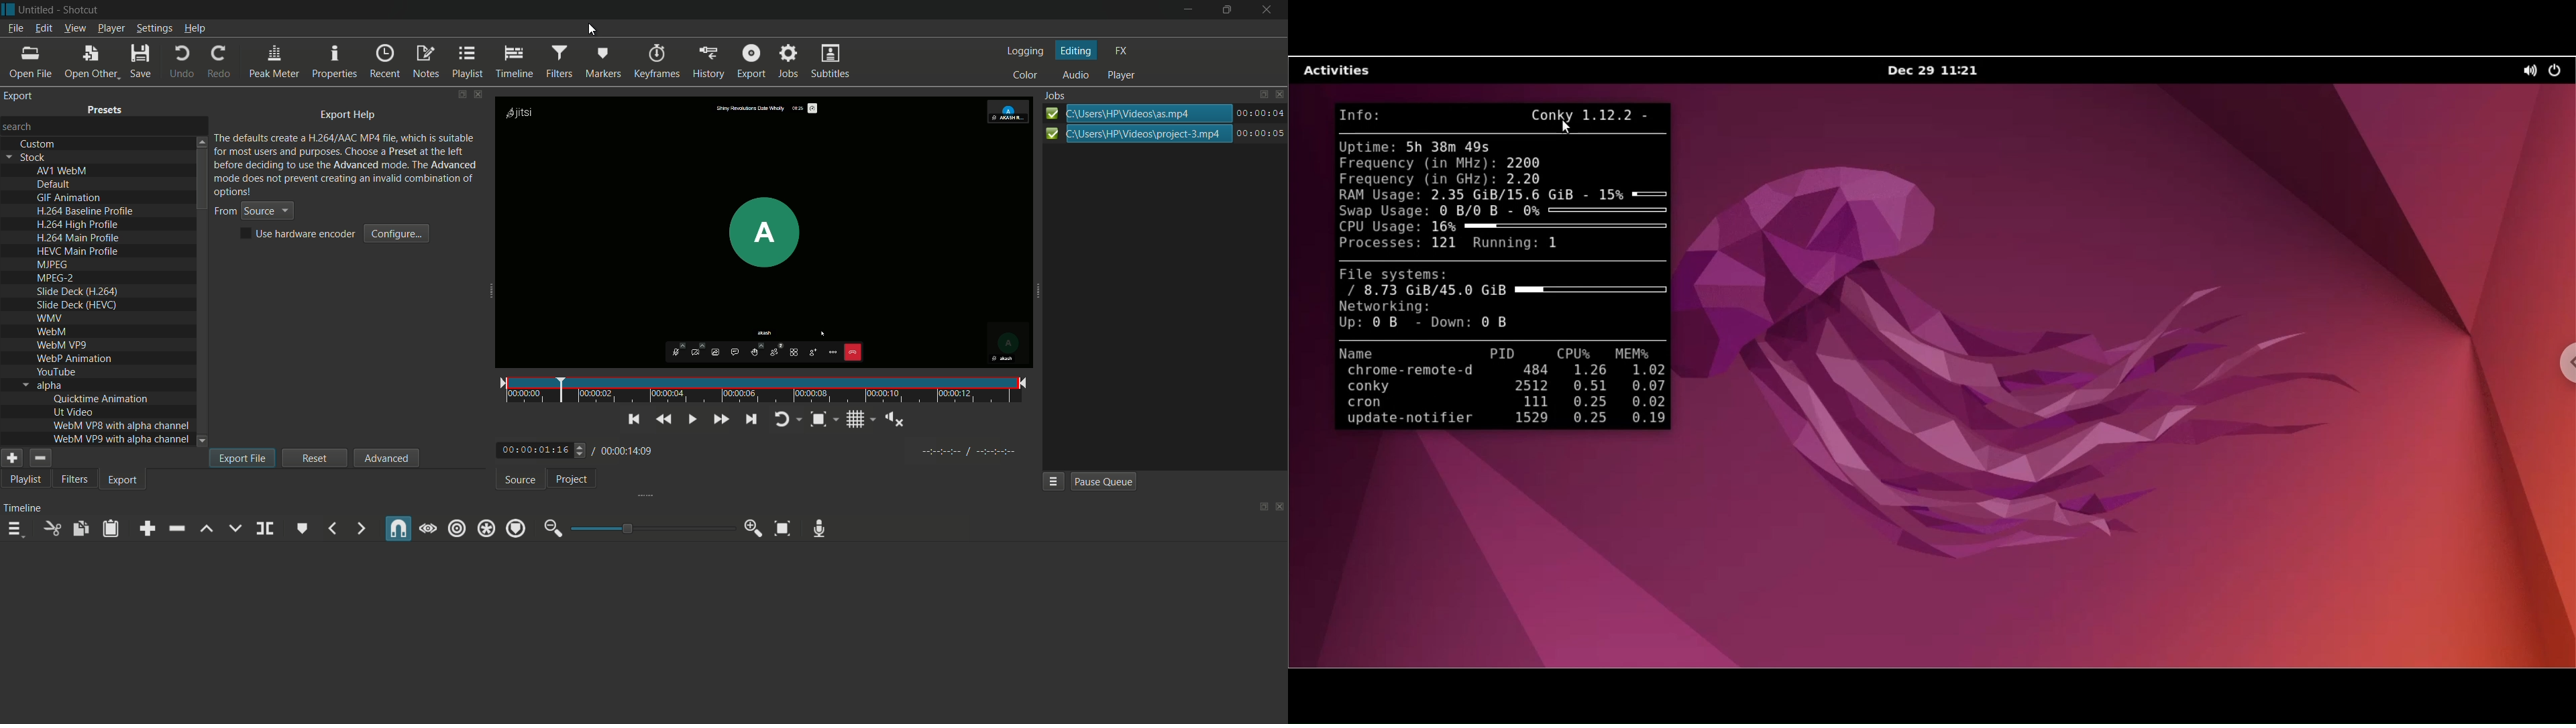 Image resolution: width=2576 pixels, height=728 pixels. What do you see at coordinates (79, 528) in the screenshot?
I see `copy checked filters` at bounding box center [79, 528].